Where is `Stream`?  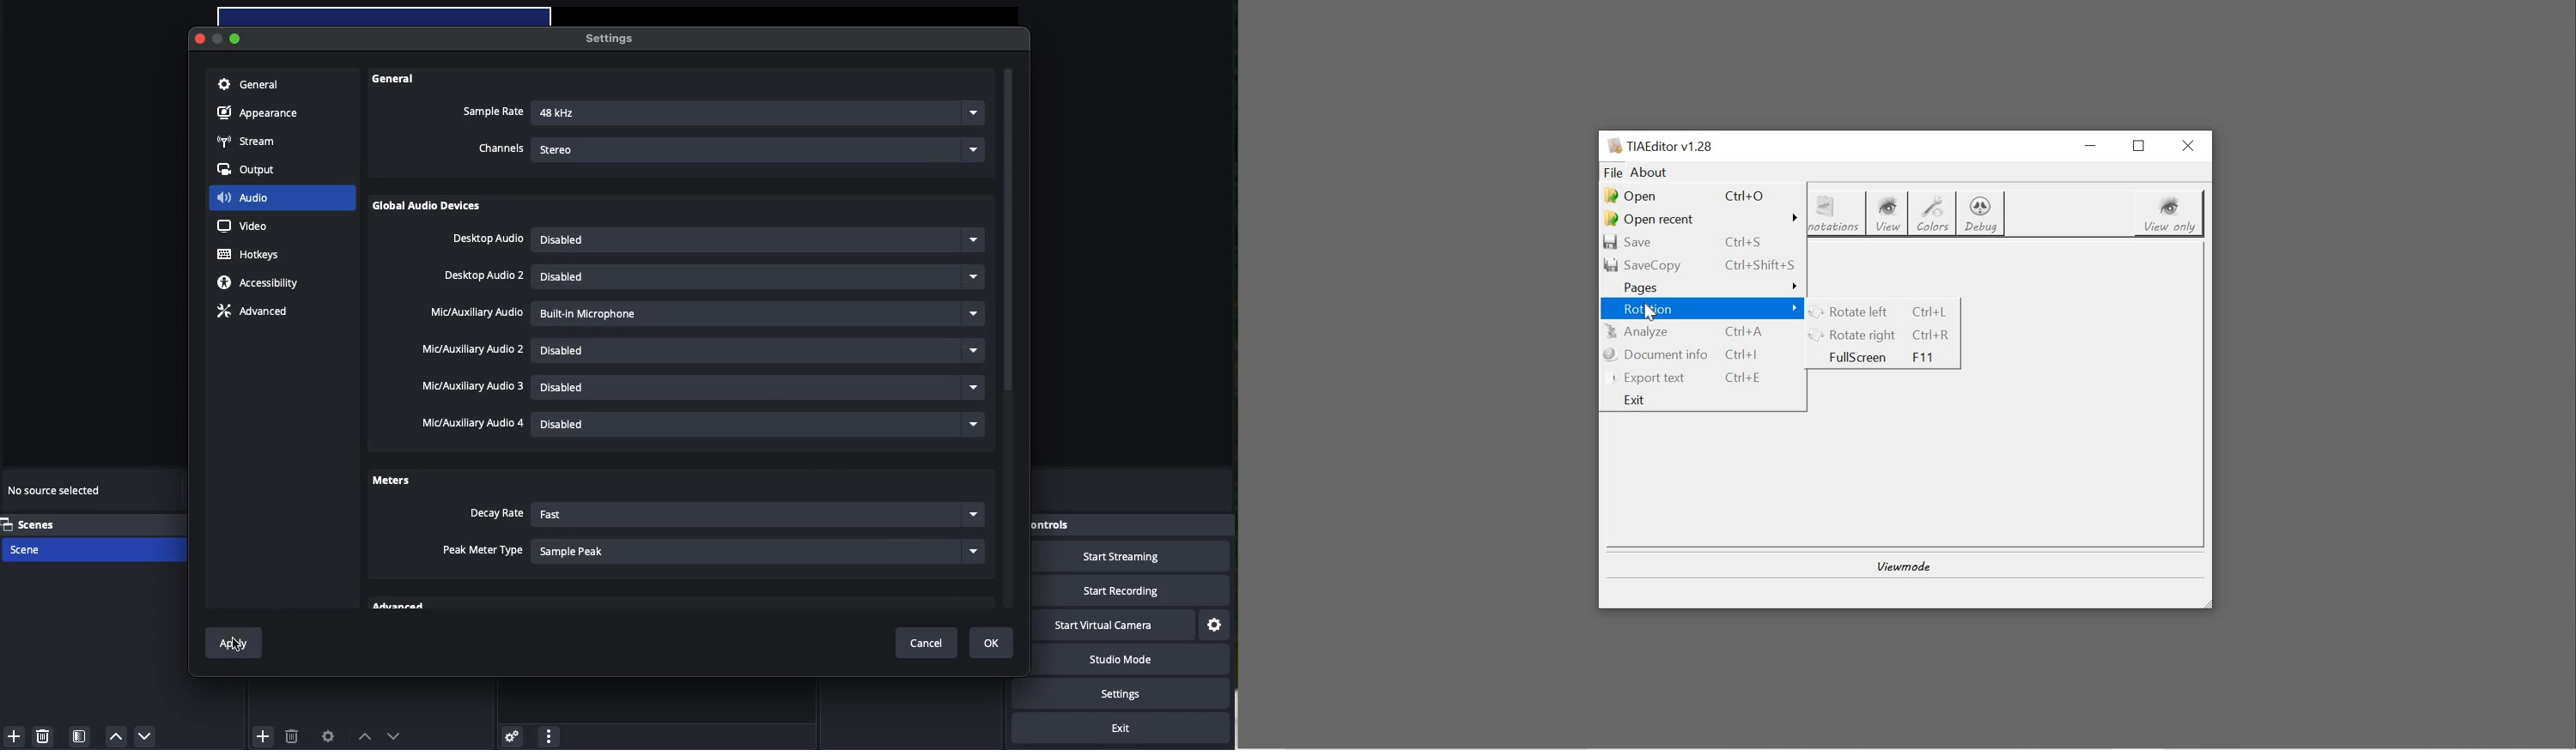 Stream is located at coordinates (247, 142).